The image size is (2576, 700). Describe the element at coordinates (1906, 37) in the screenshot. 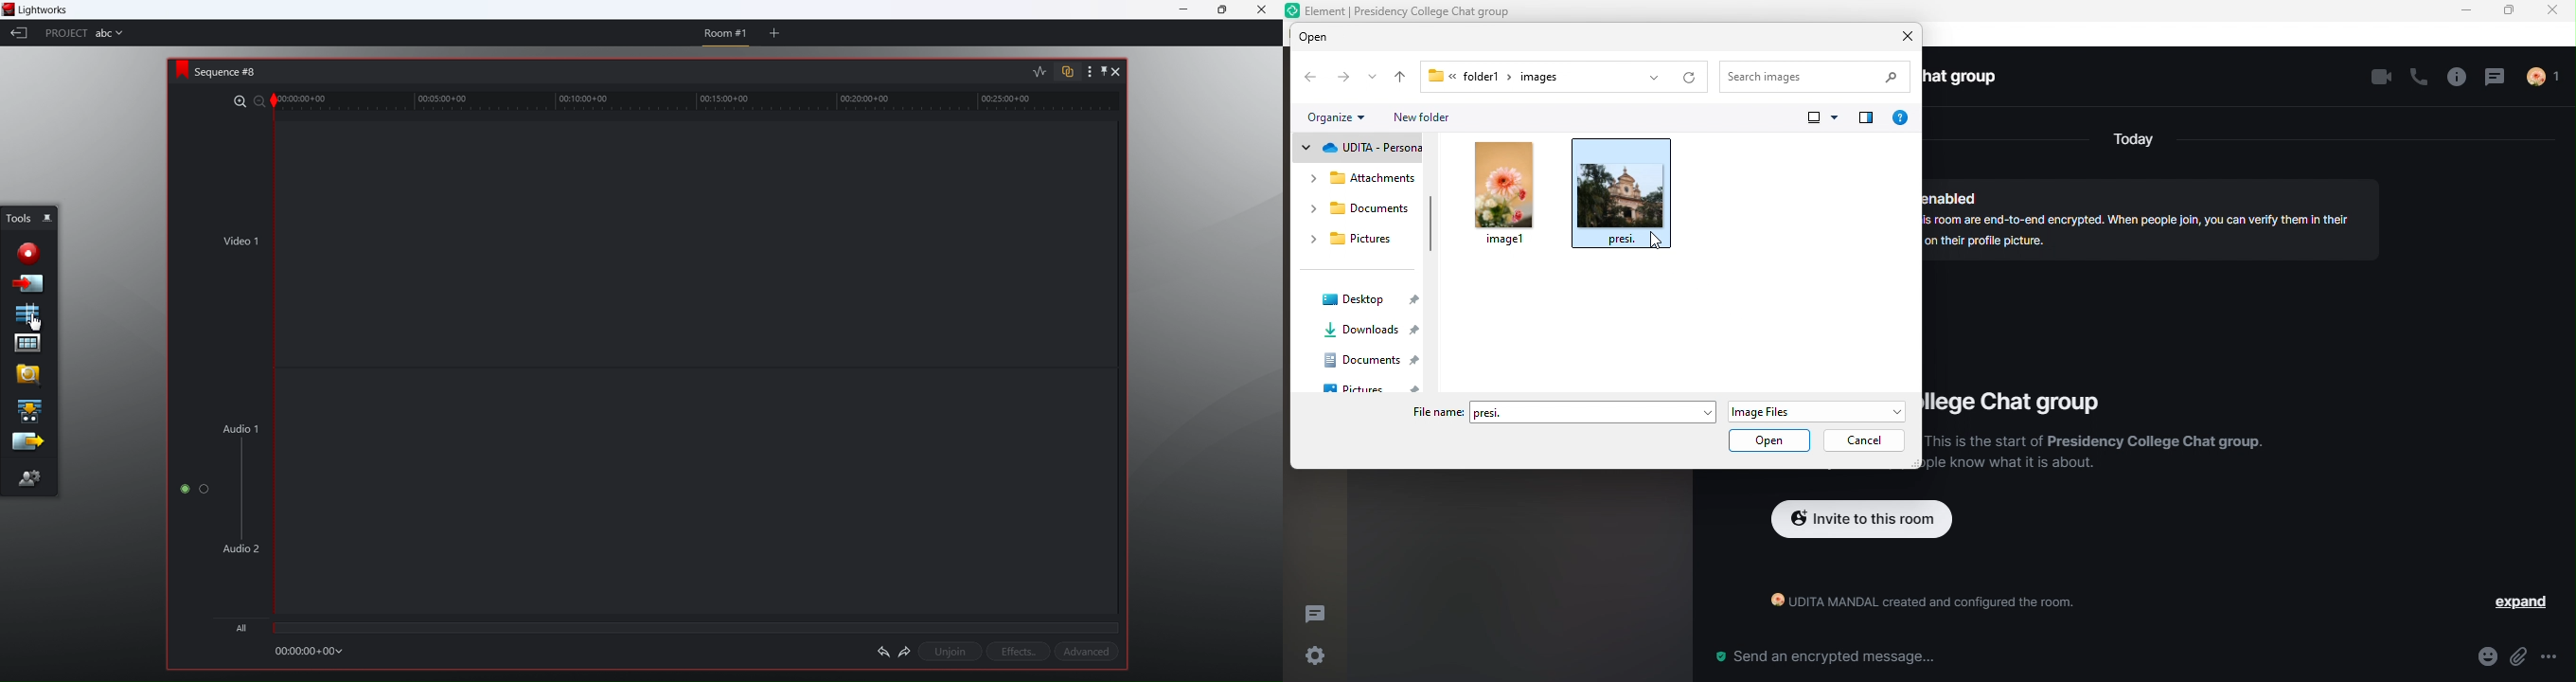

I see `close` at that location.